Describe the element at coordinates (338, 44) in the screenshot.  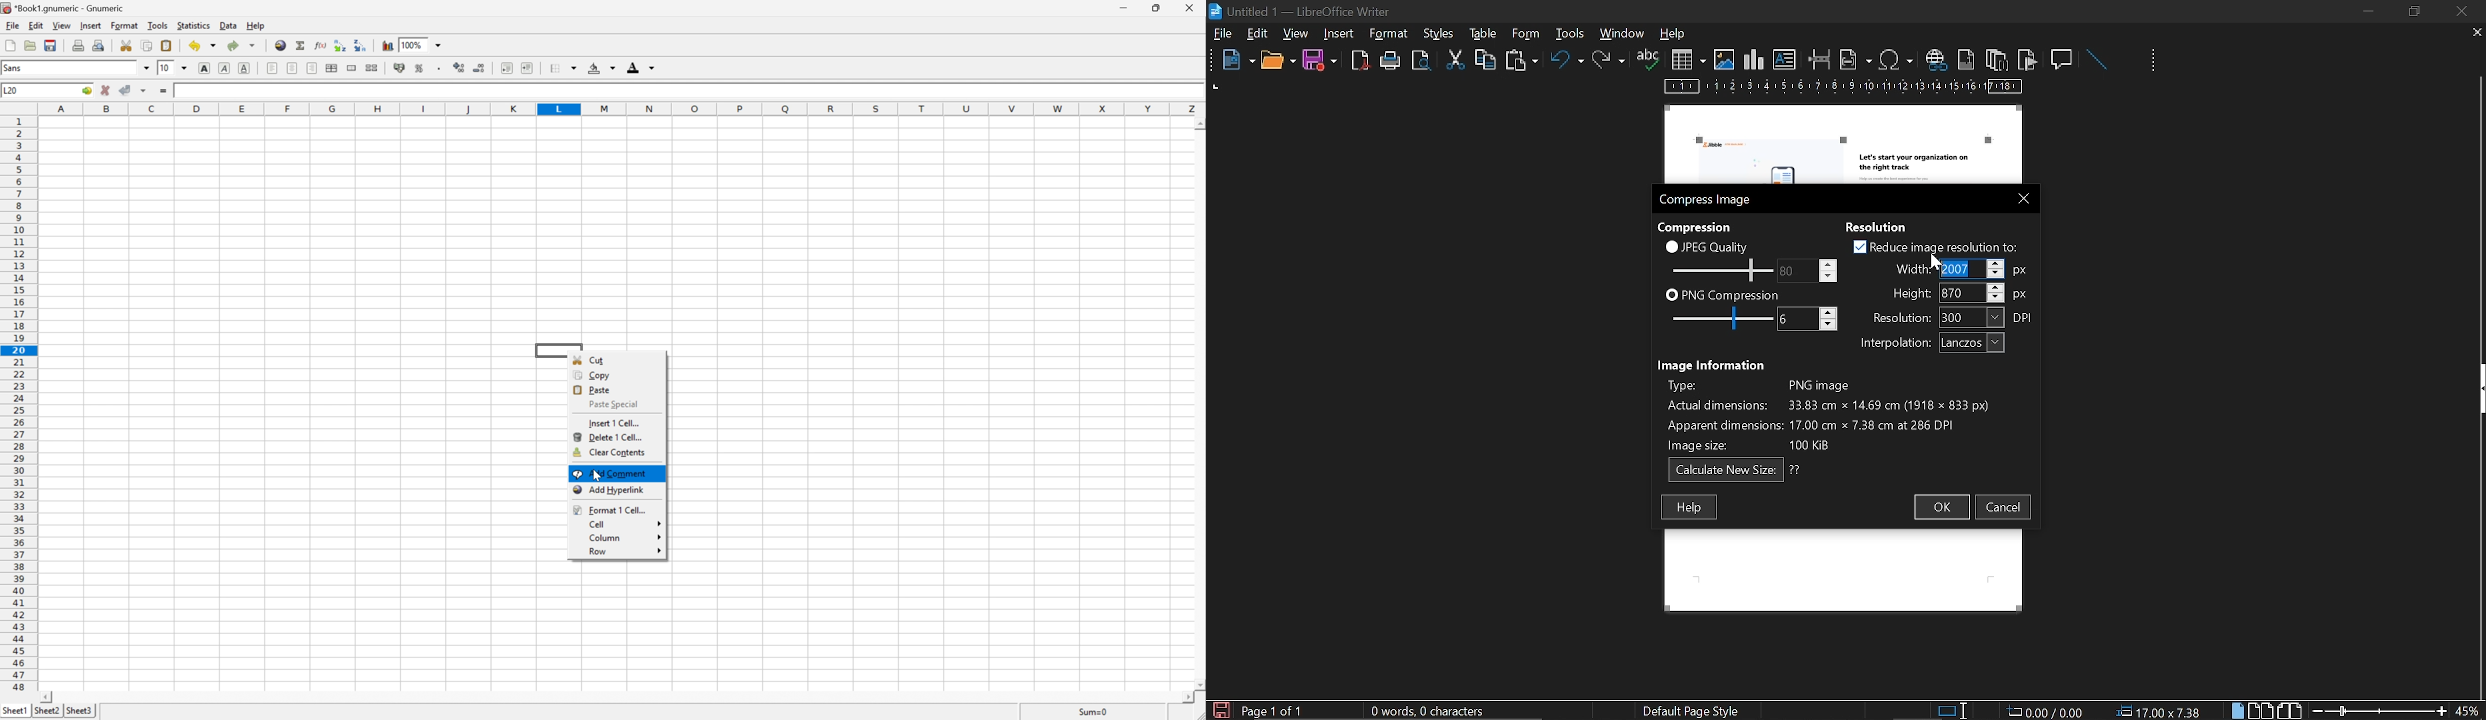
I see `Sort the selected region in ascending order based on the first column selected` at that location.